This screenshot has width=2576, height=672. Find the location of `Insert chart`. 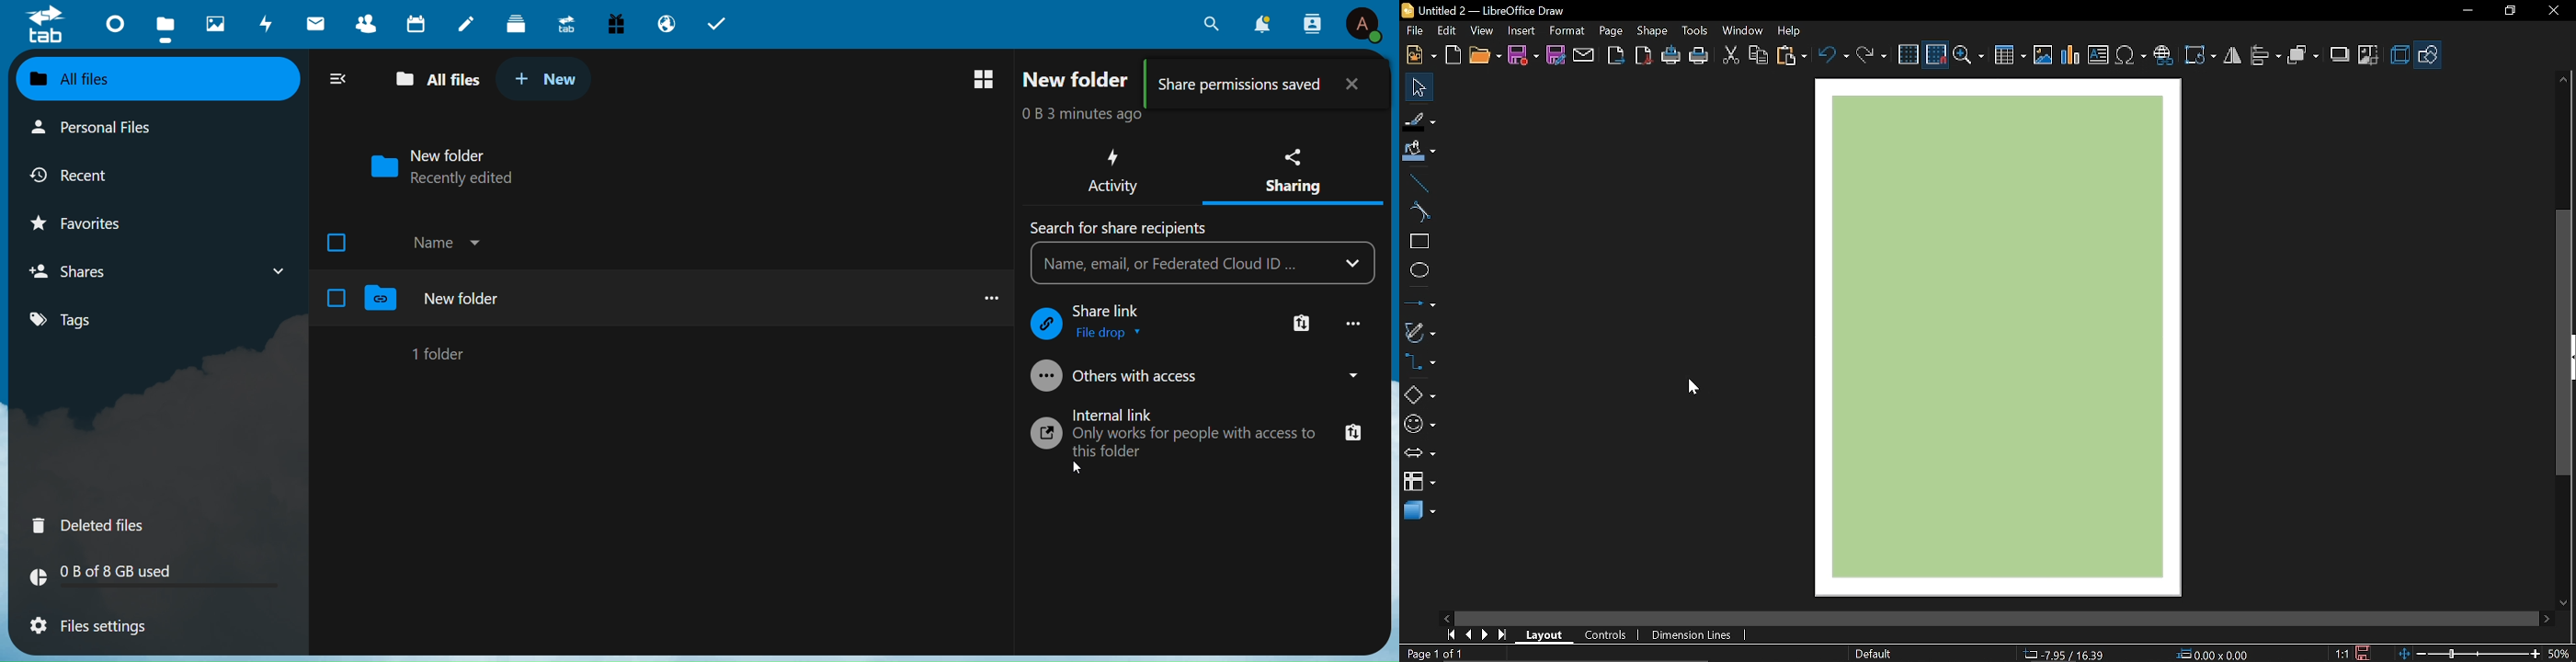

Insert chart is located at coordinates (2070, 57).